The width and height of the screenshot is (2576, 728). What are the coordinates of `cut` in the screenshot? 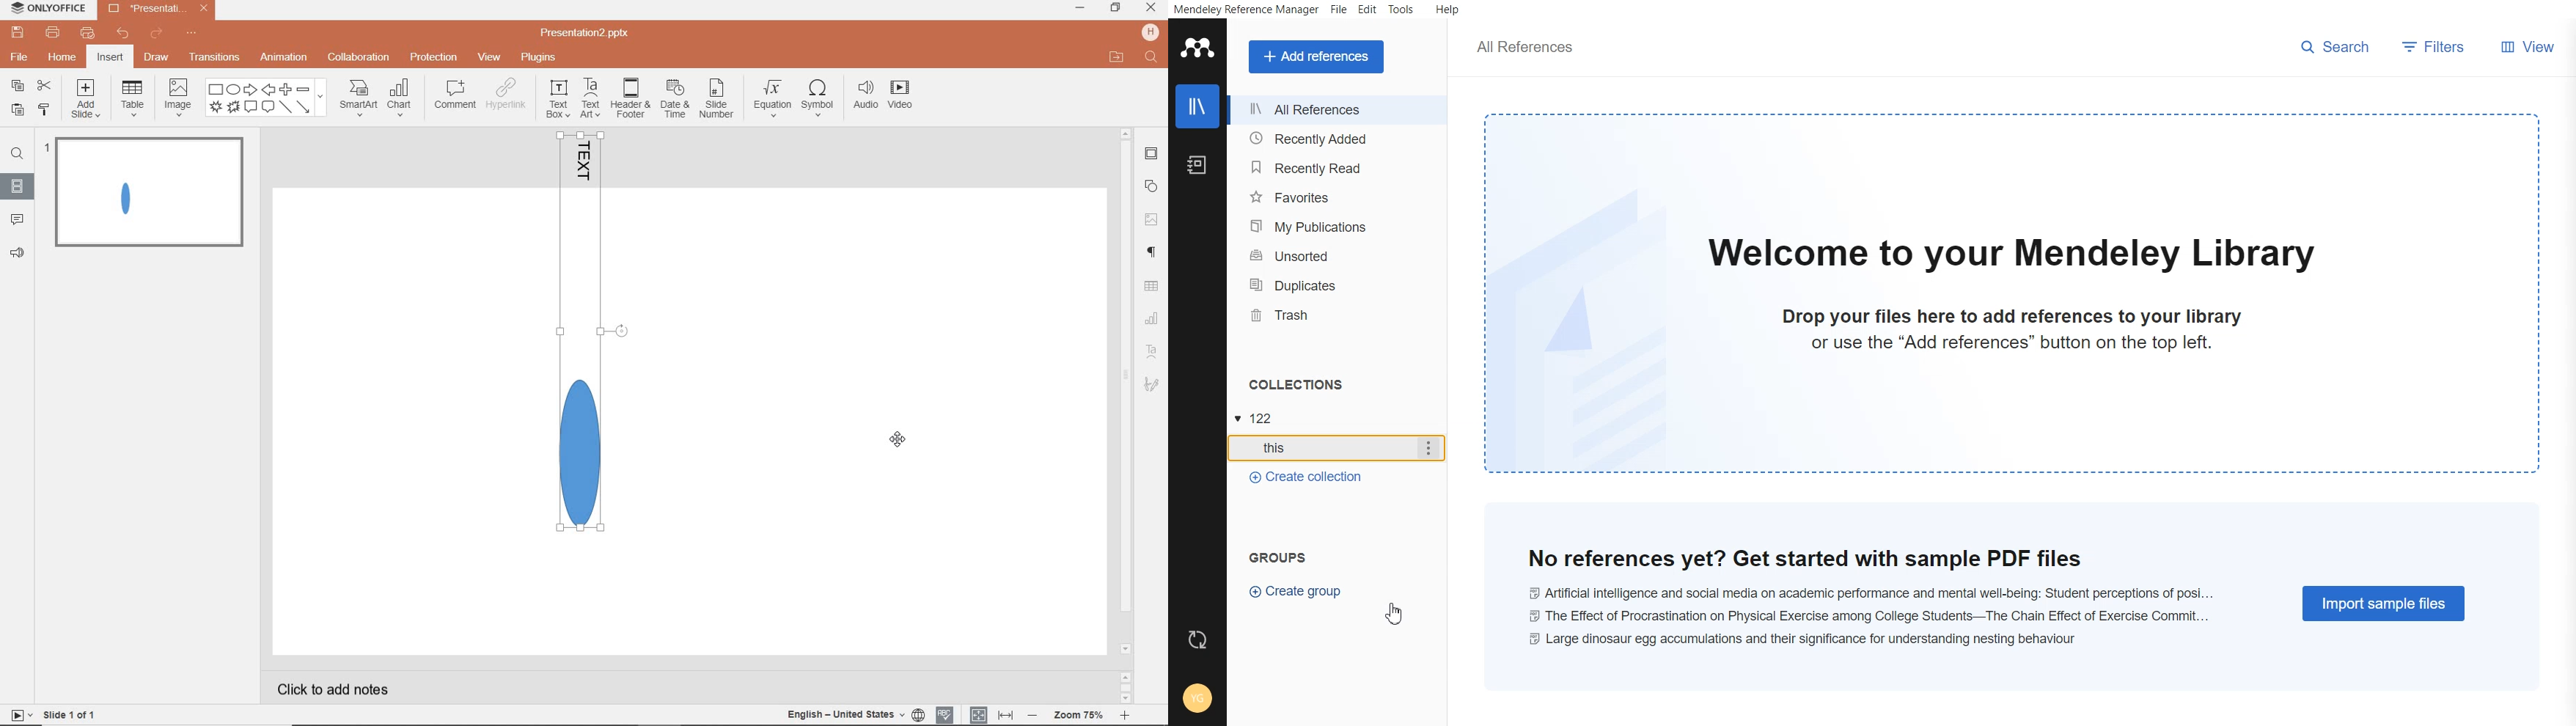 It's located at (45, 87).